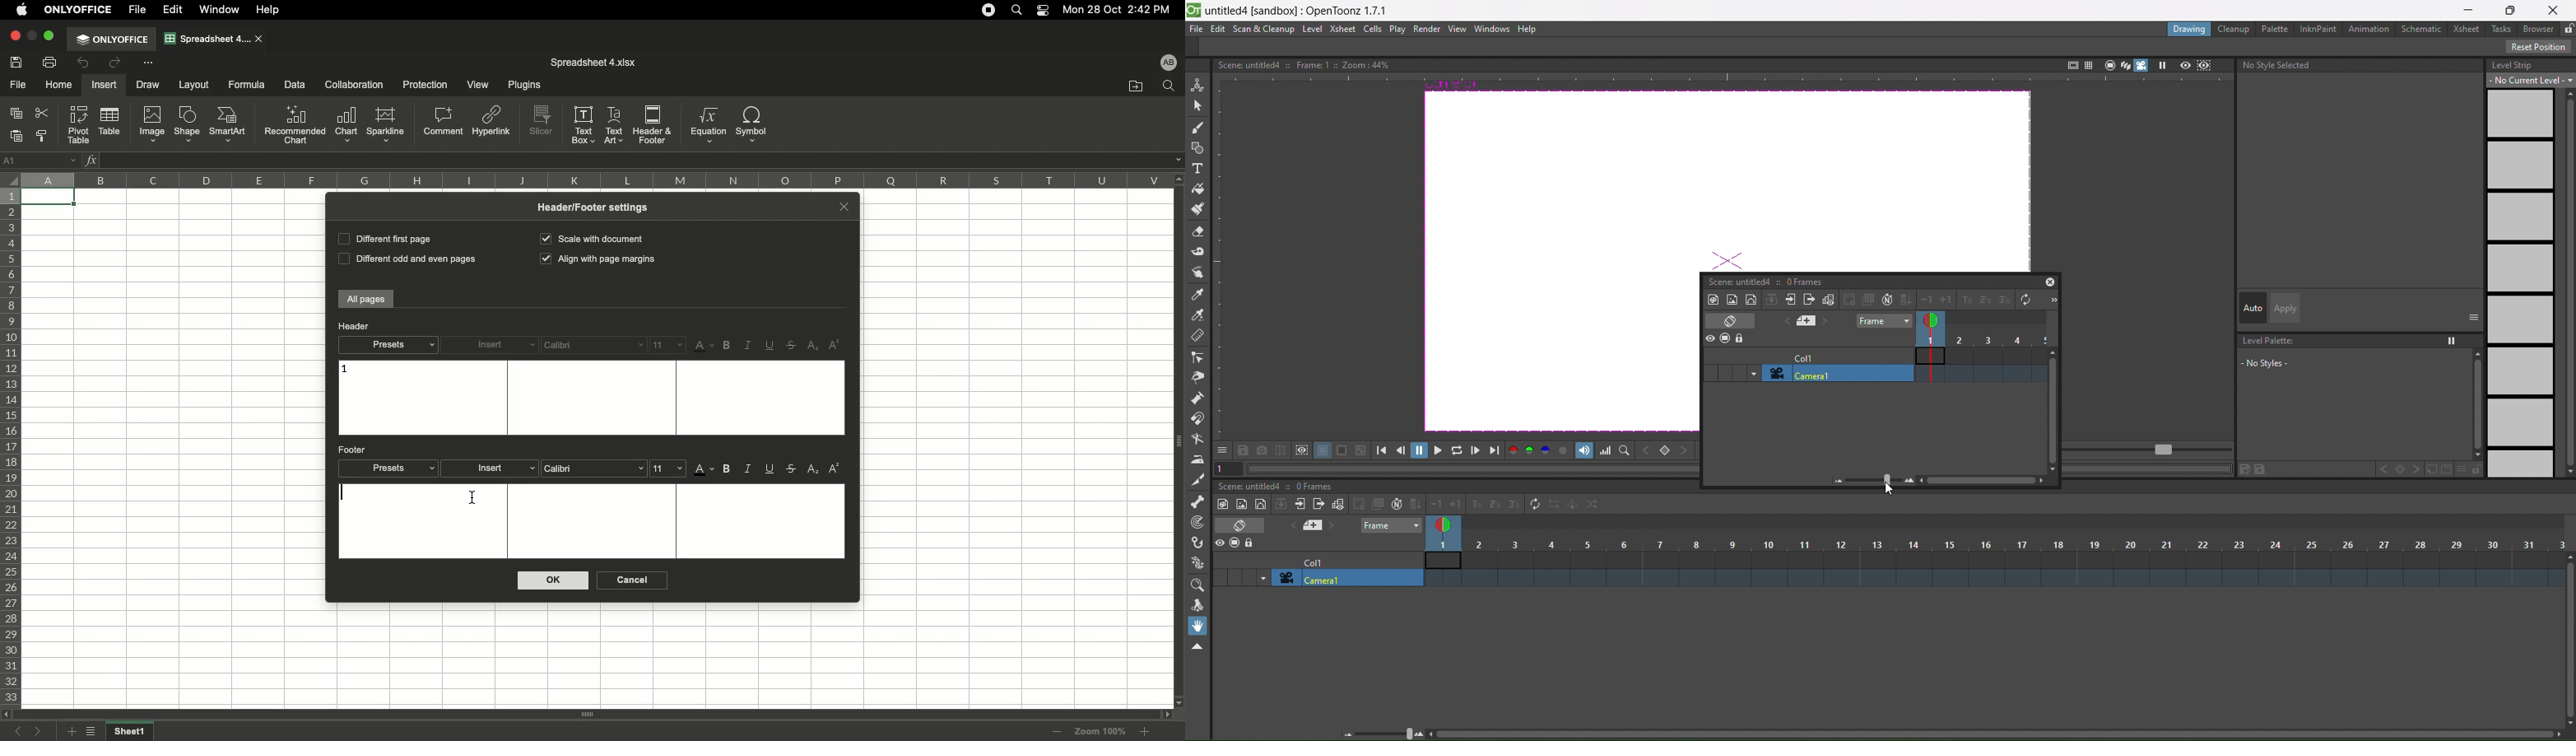 The image size is (2576, 756). Describe the element at coordinates (194, 85) in the screenshot. I see `Layout` at that location.